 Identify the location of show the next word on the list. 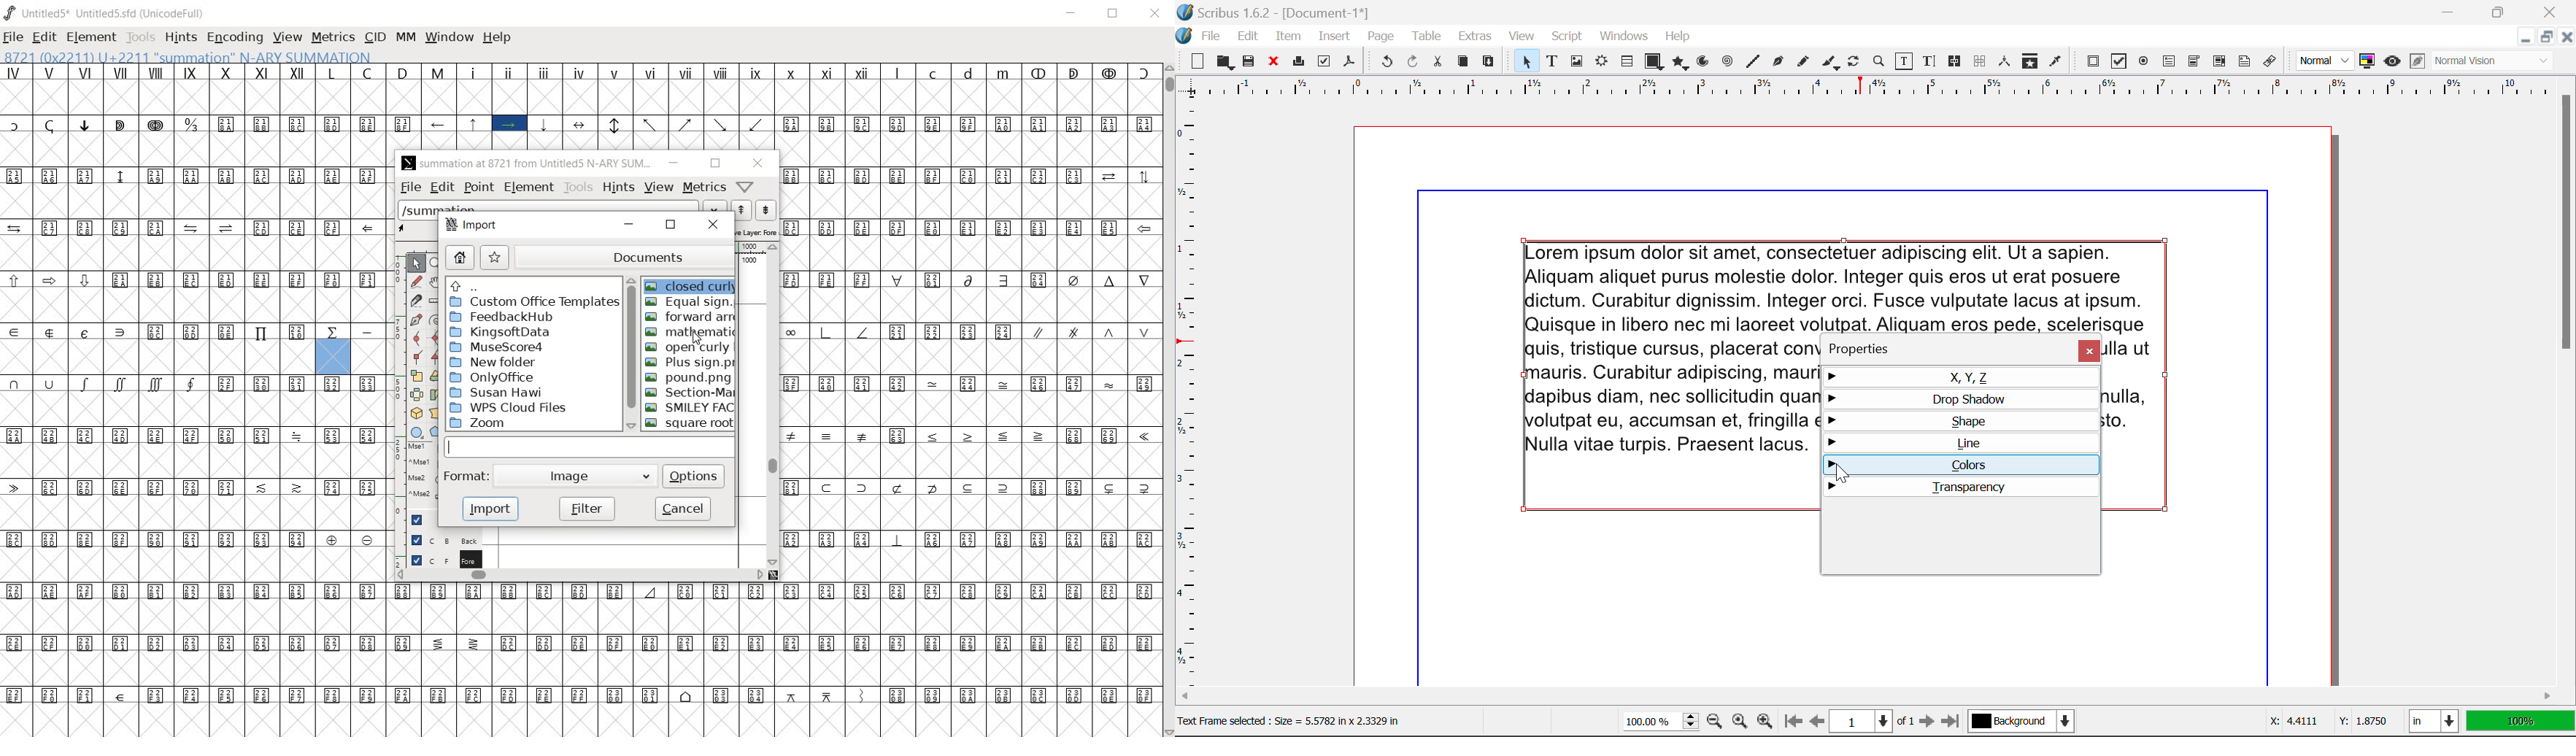
(743, 210).